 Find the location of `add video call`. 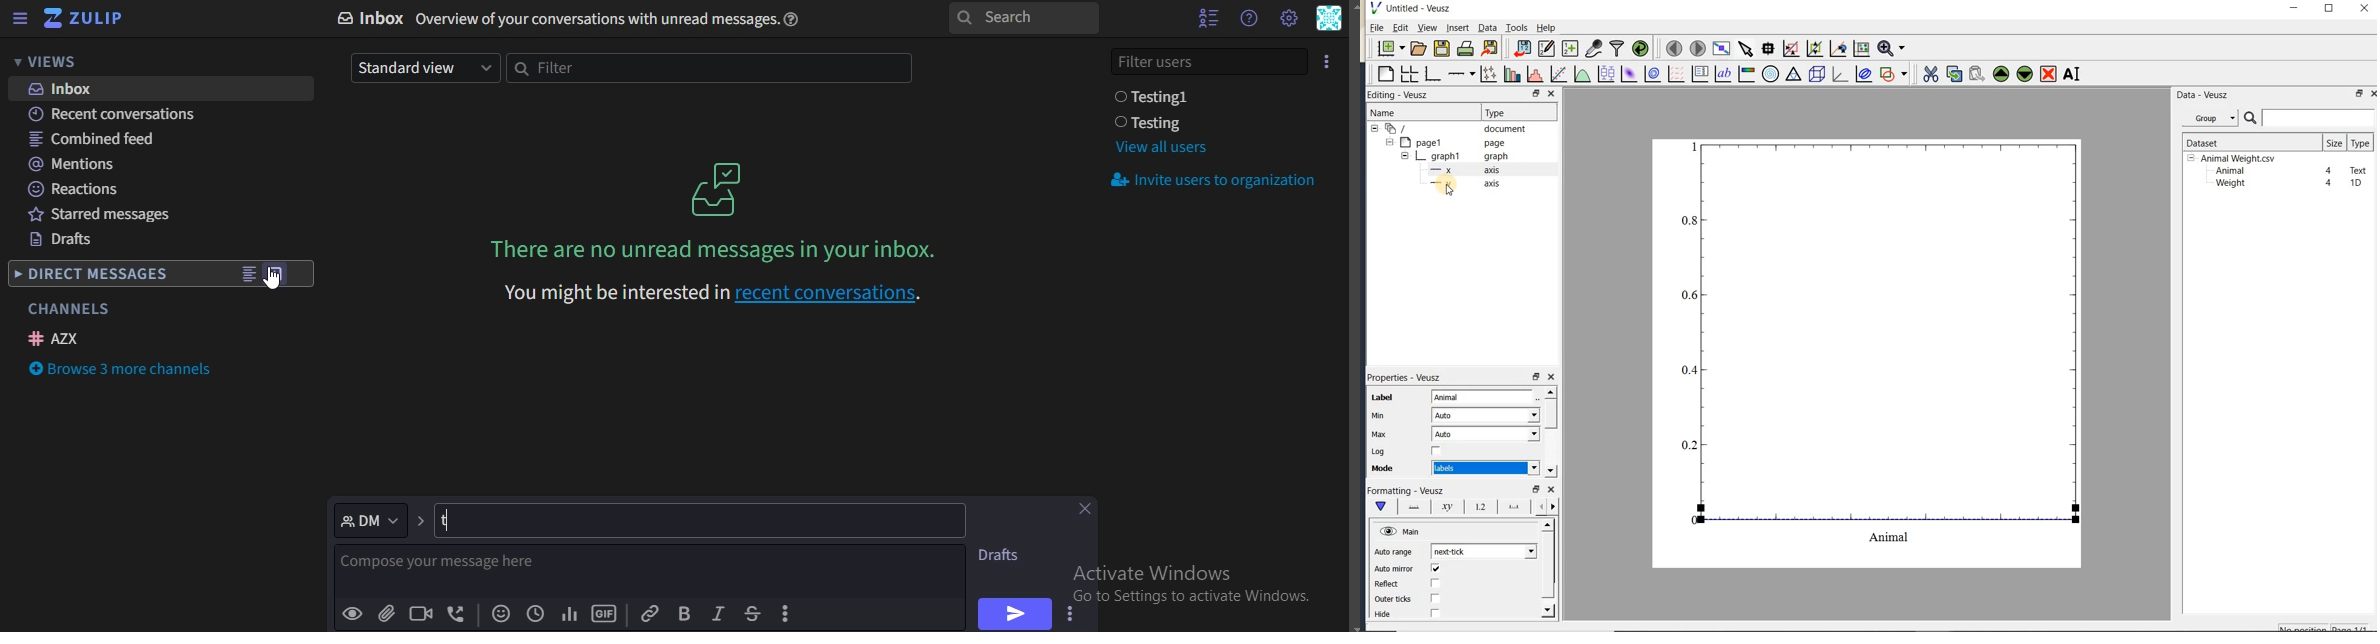

add video call is located at coordinates (422, 613).